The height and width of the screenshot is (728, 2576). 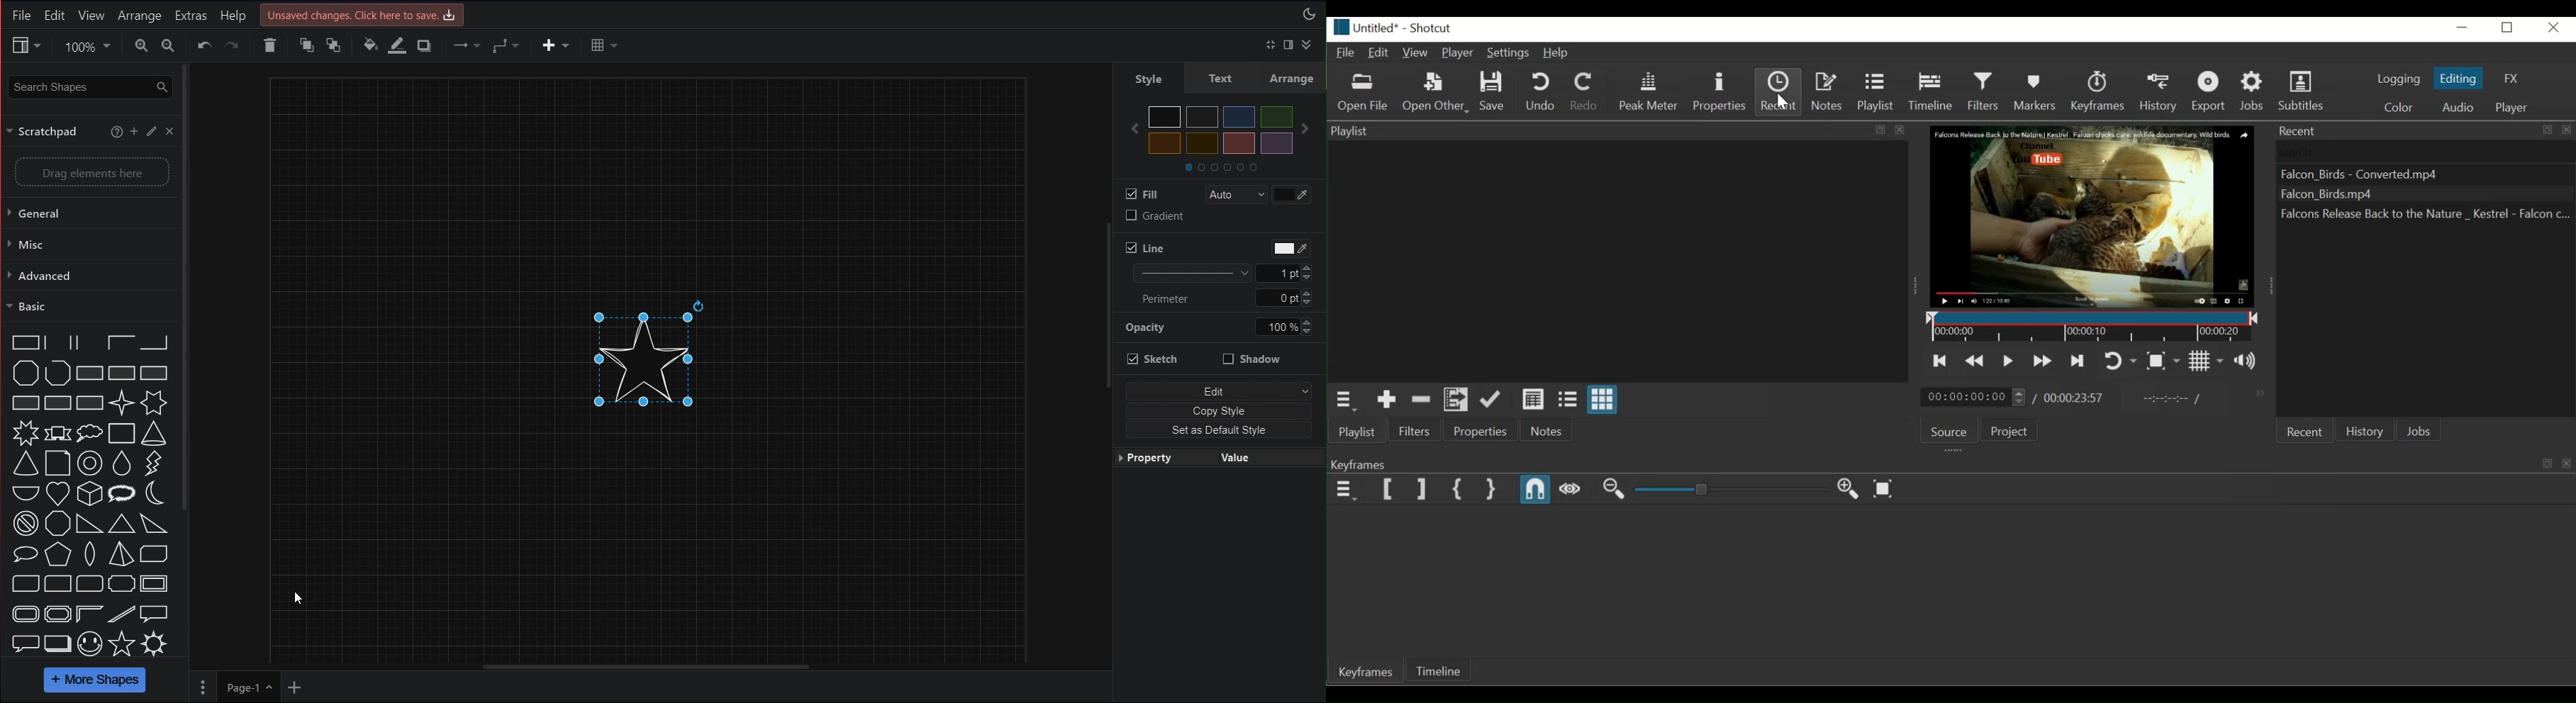 I want to click on Collapse, so click(x=1307, y=44).